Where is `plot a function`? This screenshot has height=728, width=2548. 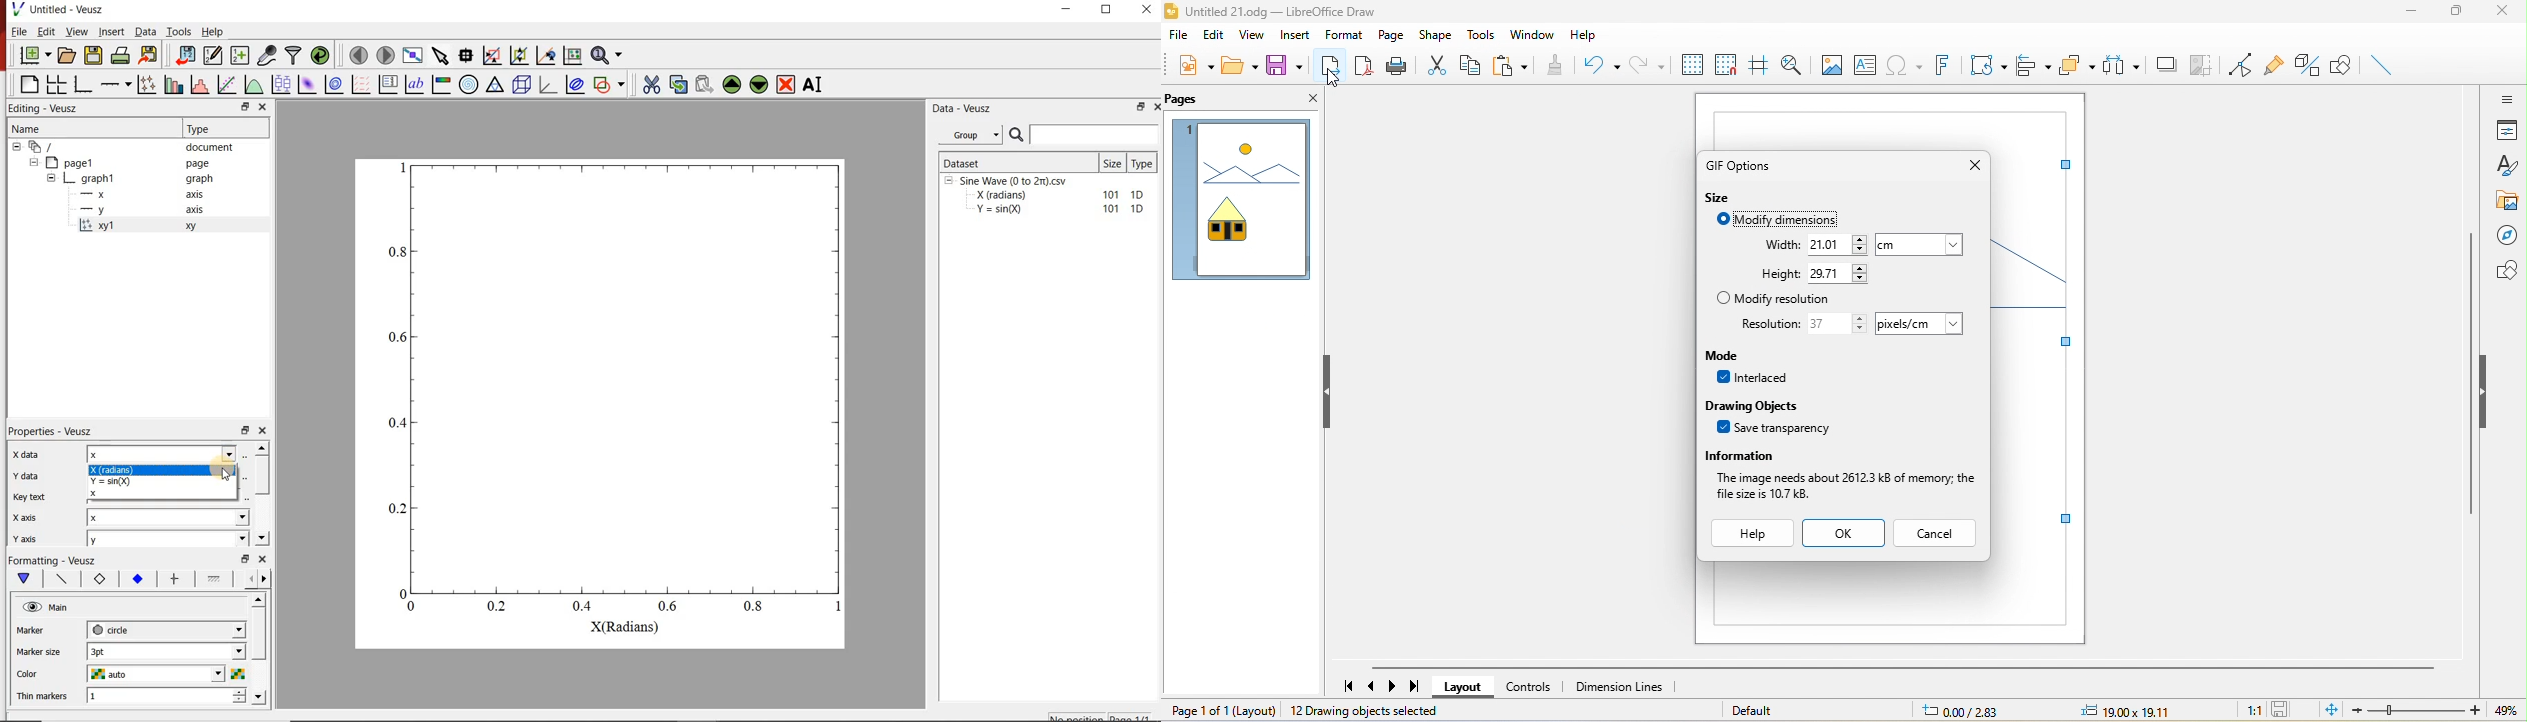
plot a function is located at coordinates (255, 84).